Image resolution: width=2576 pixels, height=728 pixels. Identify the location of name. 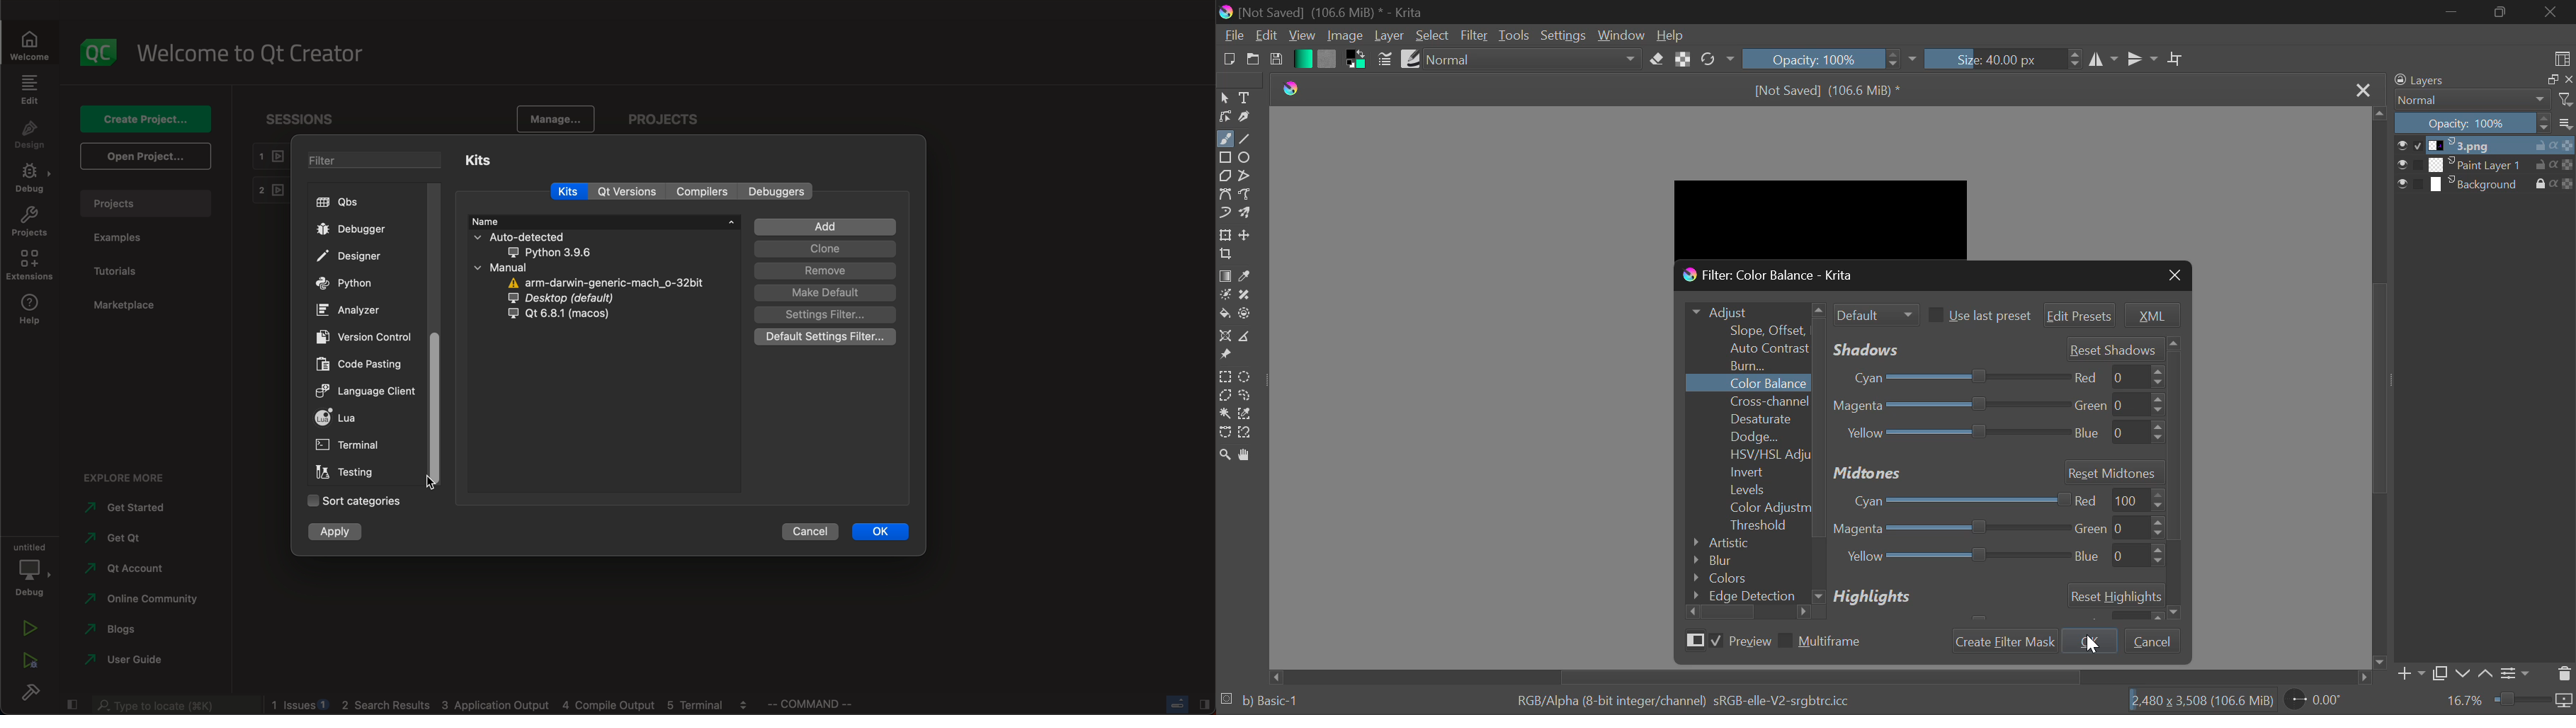
(604, 221).